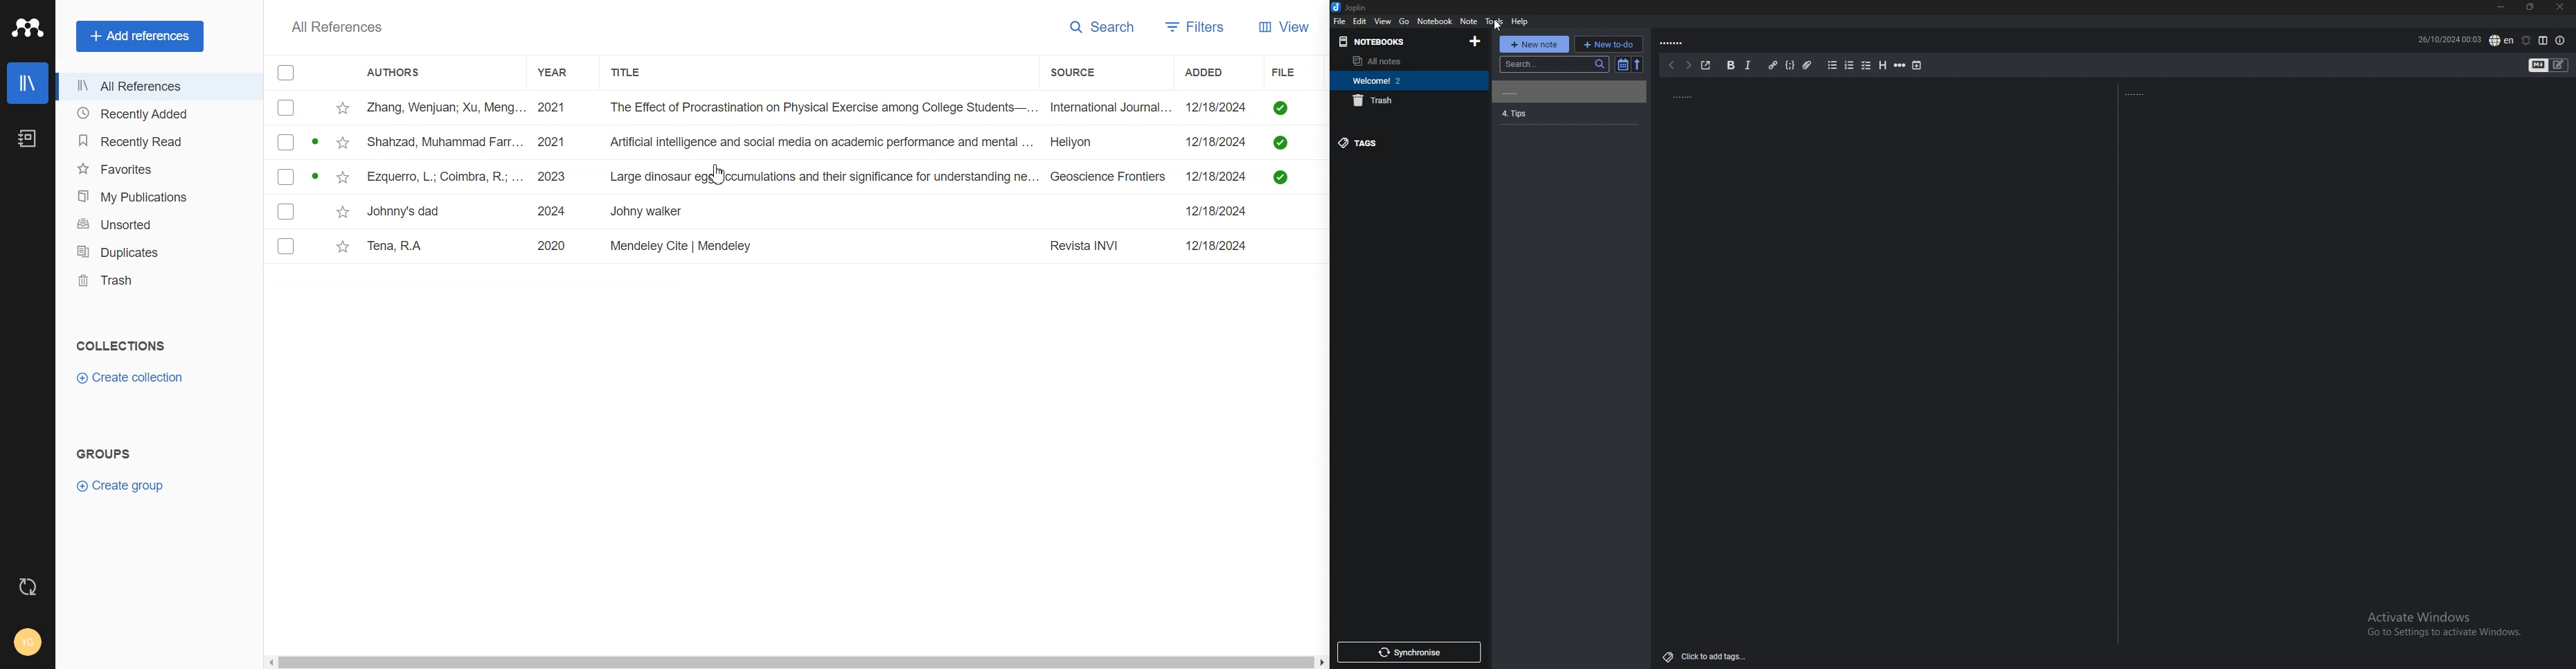 Image resolution: width=2576 pixels, height=672 pixels. Describe the element at coordinates (2561, 42) in the screenshot. I see `note properties` at that location.